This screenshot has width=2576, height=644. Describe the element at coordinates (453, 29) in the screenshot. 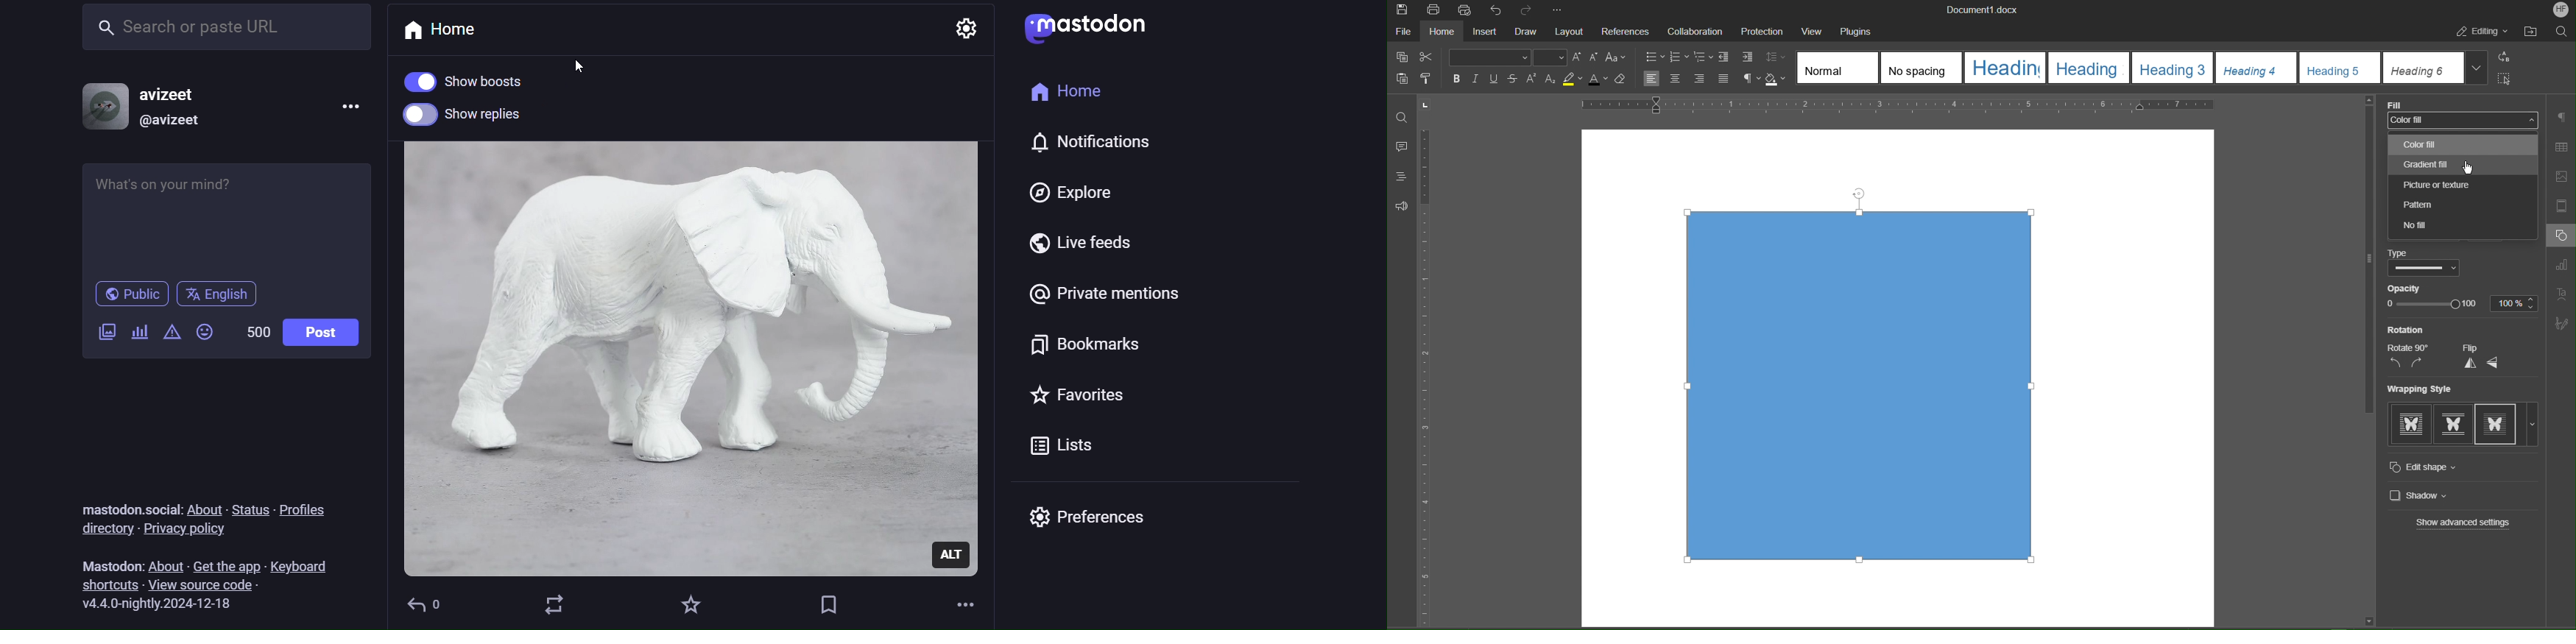

I see `home` at that location.